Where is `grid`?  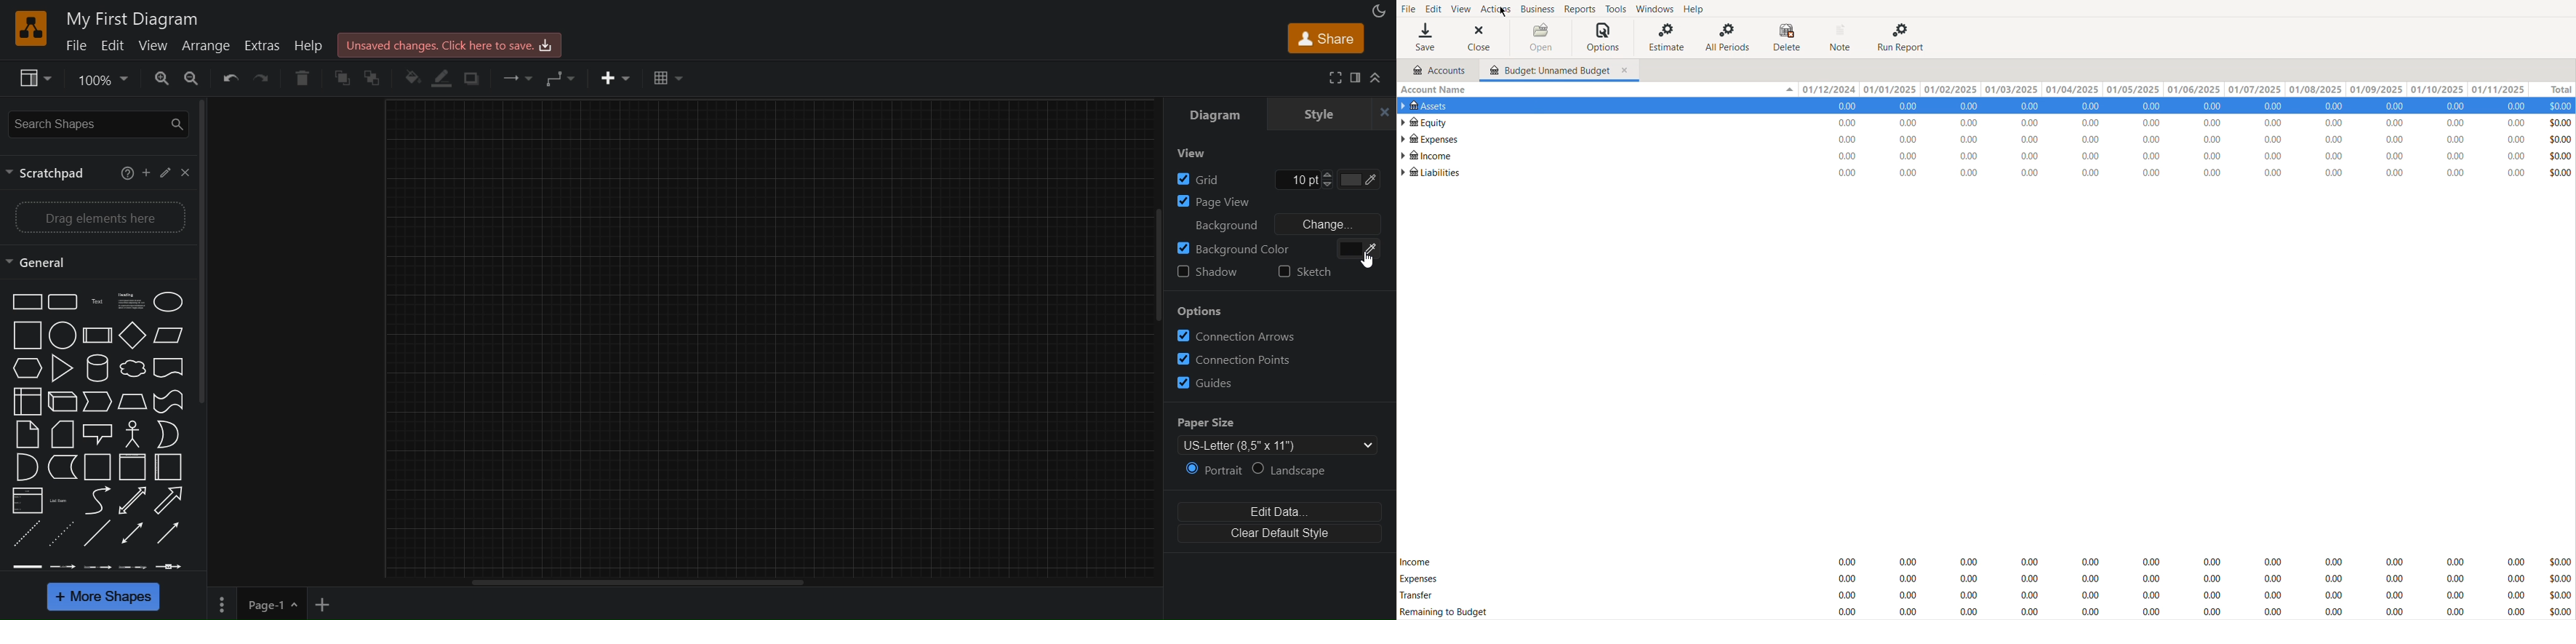 grid is located at coordinates (1276, 178).